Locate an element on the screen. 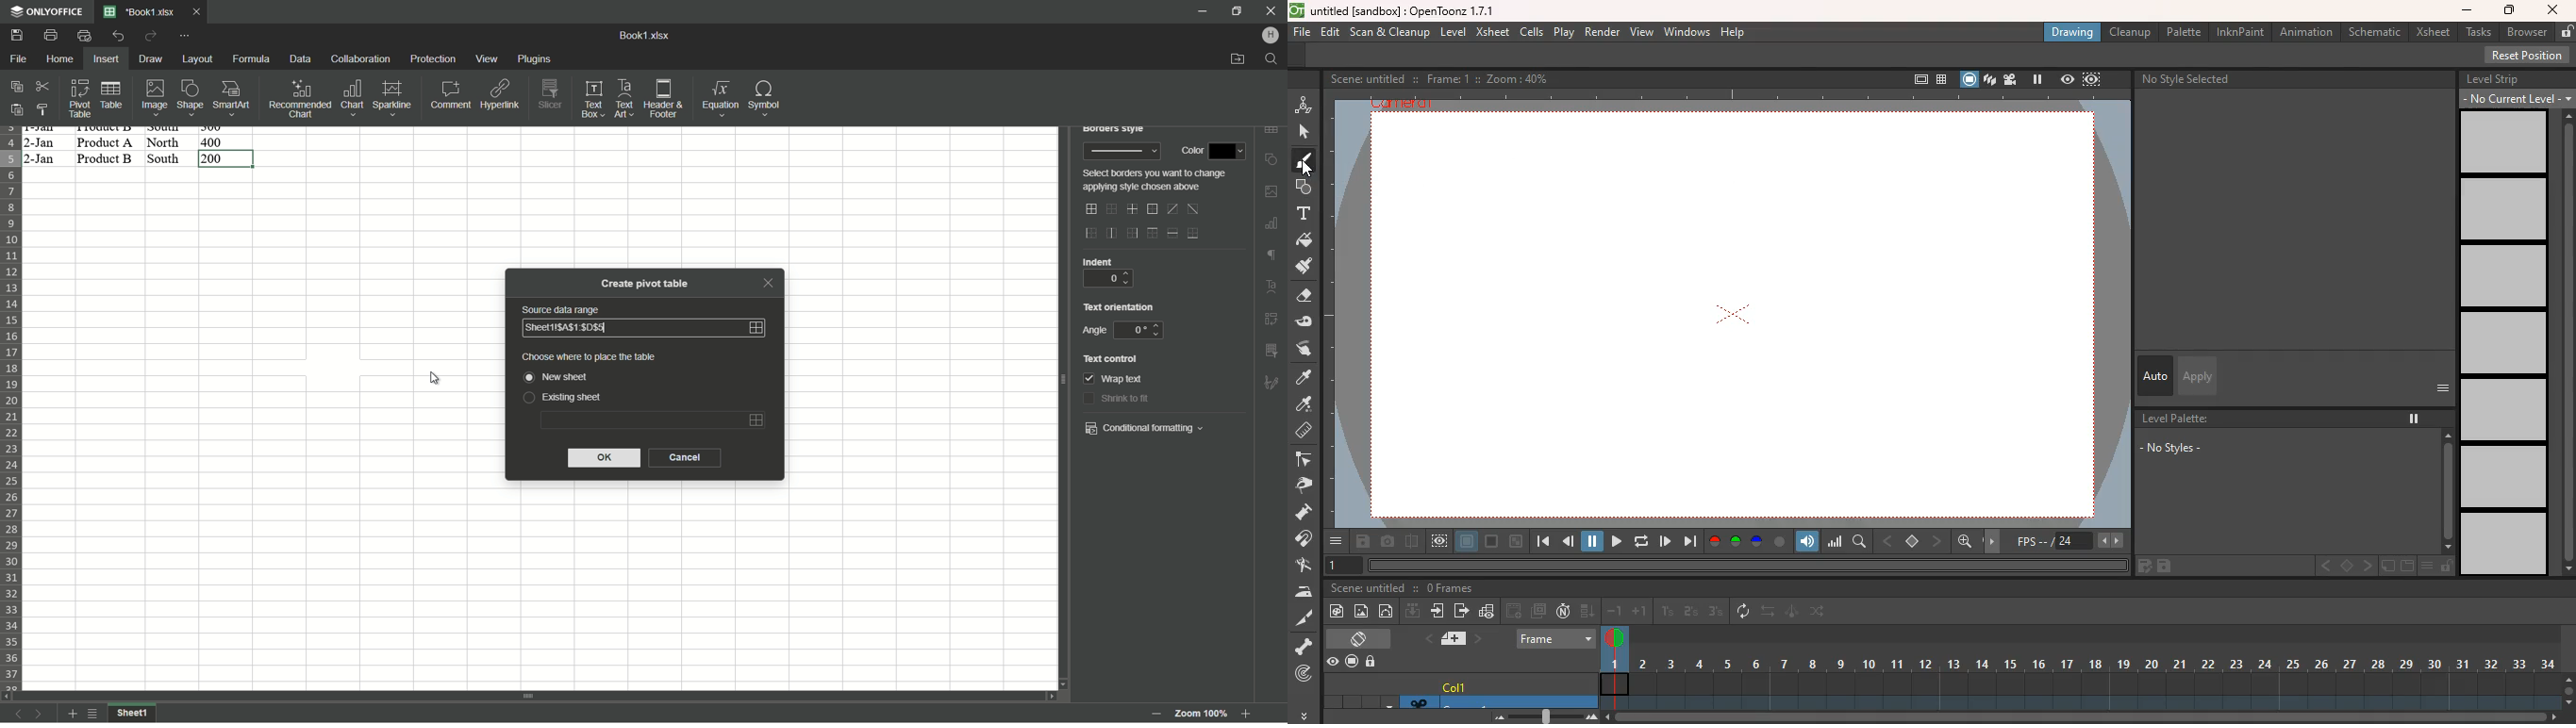 The width and height of the screenshot is (2576, 728). borders style is located at coordinates (1113, 130).